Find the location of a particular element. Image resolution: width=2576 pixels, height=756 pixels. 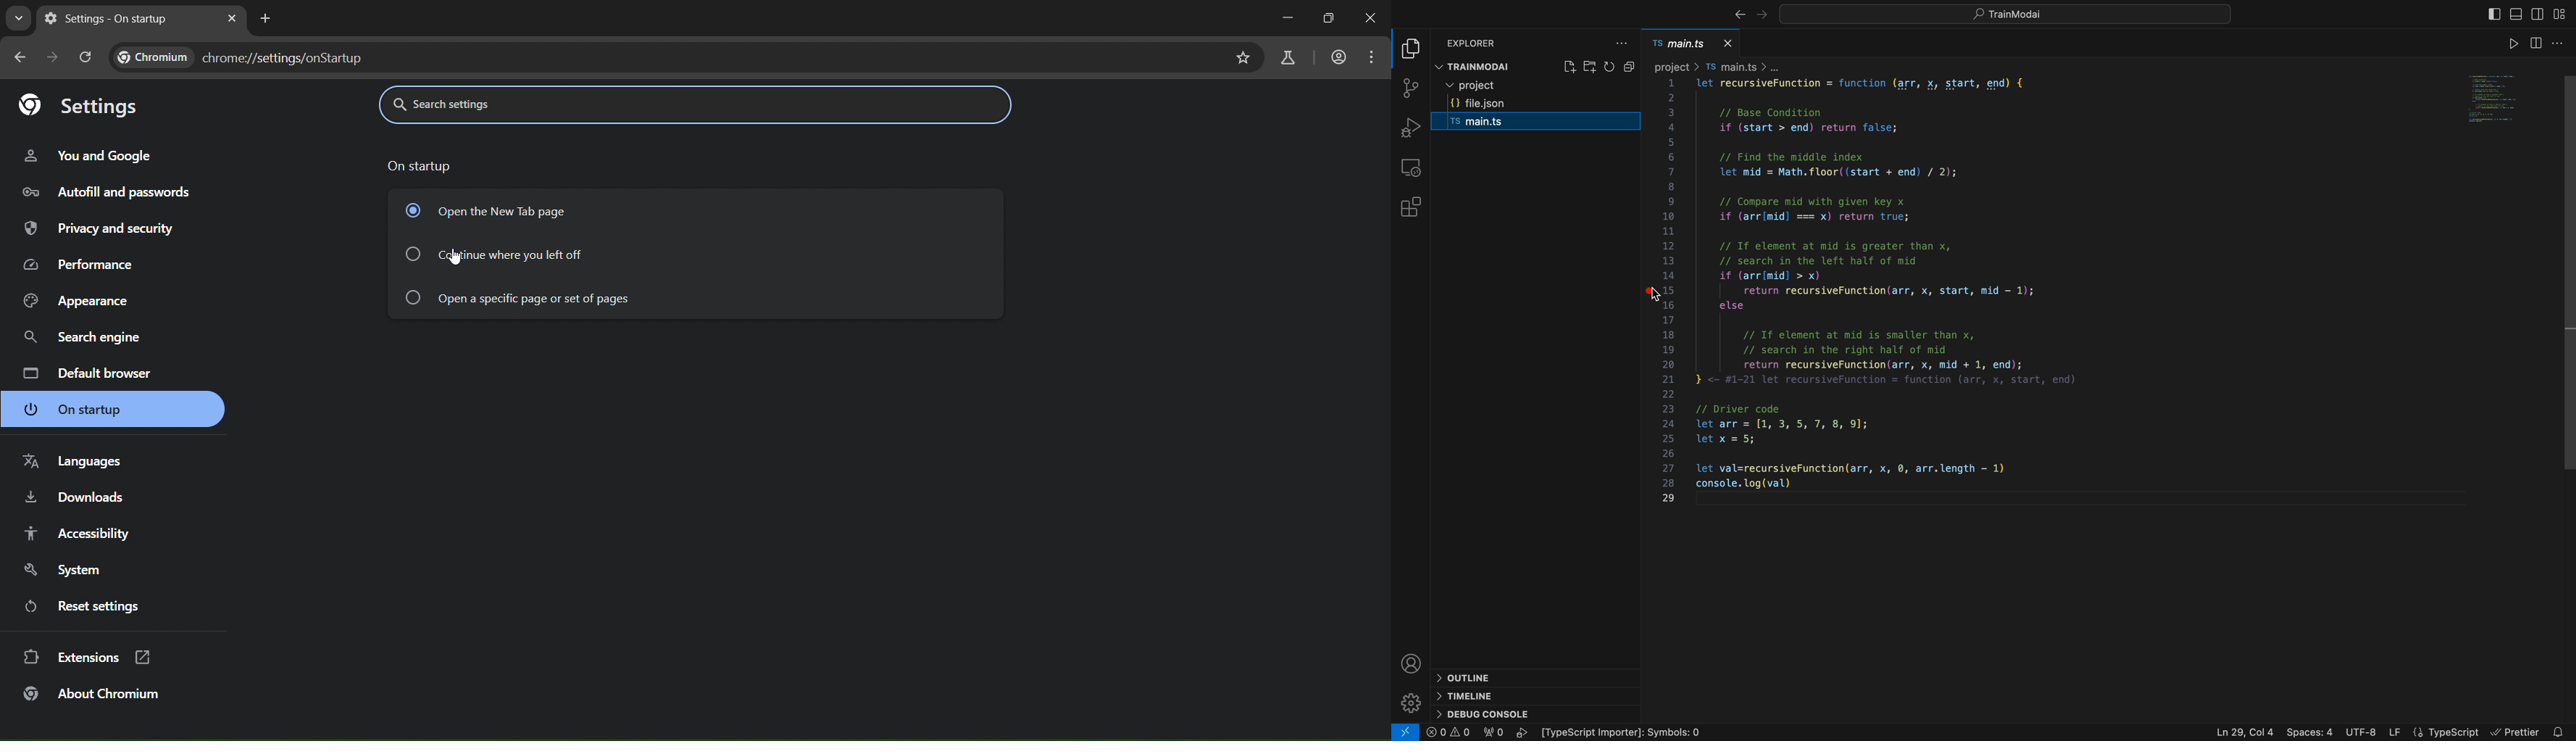

files settings is located at coordinates (2552, 41).